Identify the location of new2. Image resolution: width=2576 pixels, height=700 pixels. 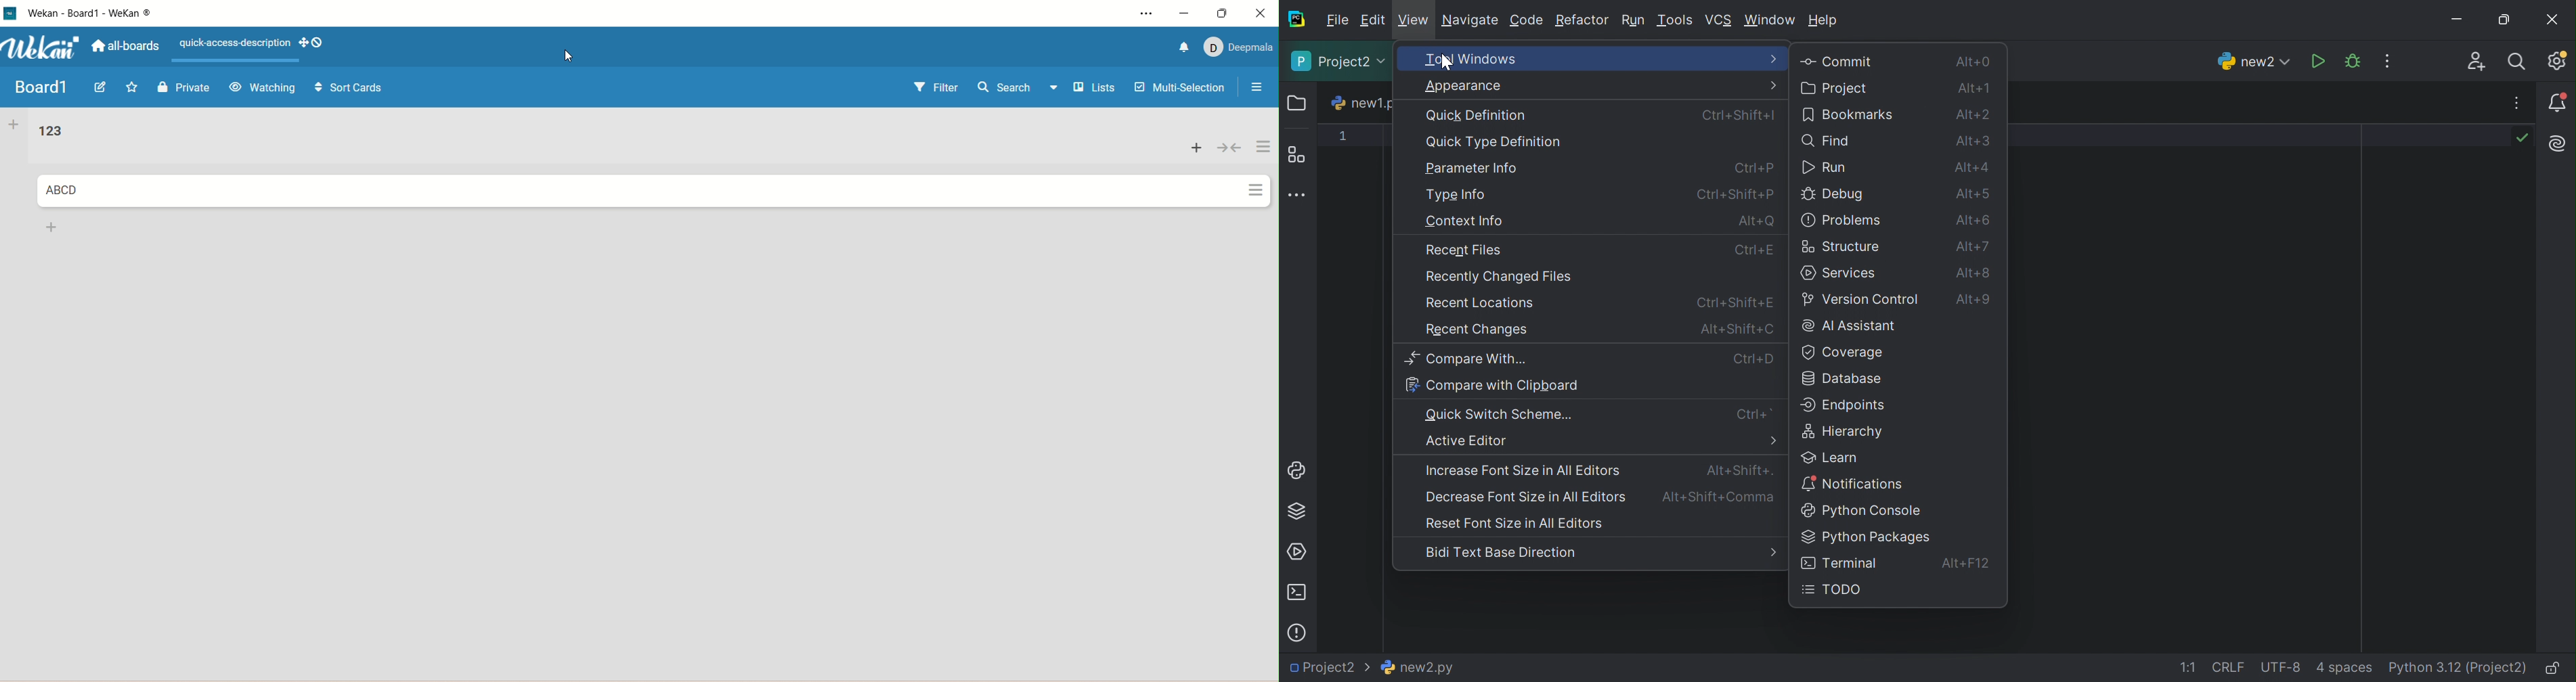
(2254, 61).